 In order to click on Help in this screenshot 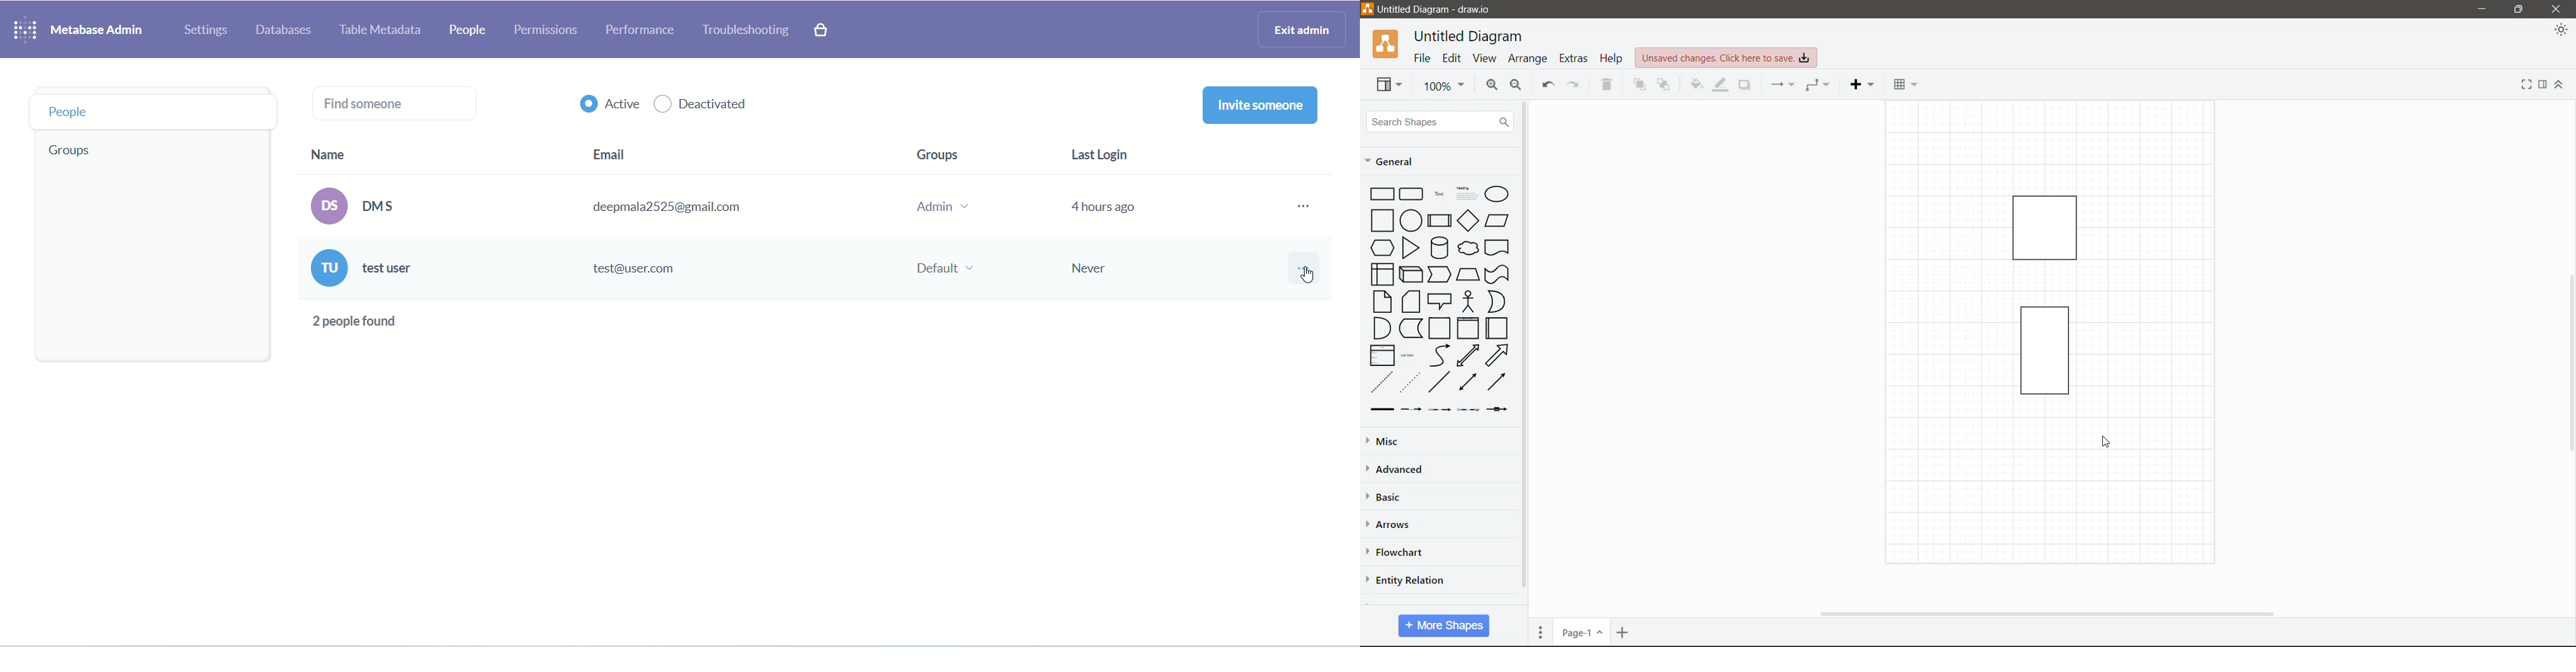, I will do `click(1611, 57)`.